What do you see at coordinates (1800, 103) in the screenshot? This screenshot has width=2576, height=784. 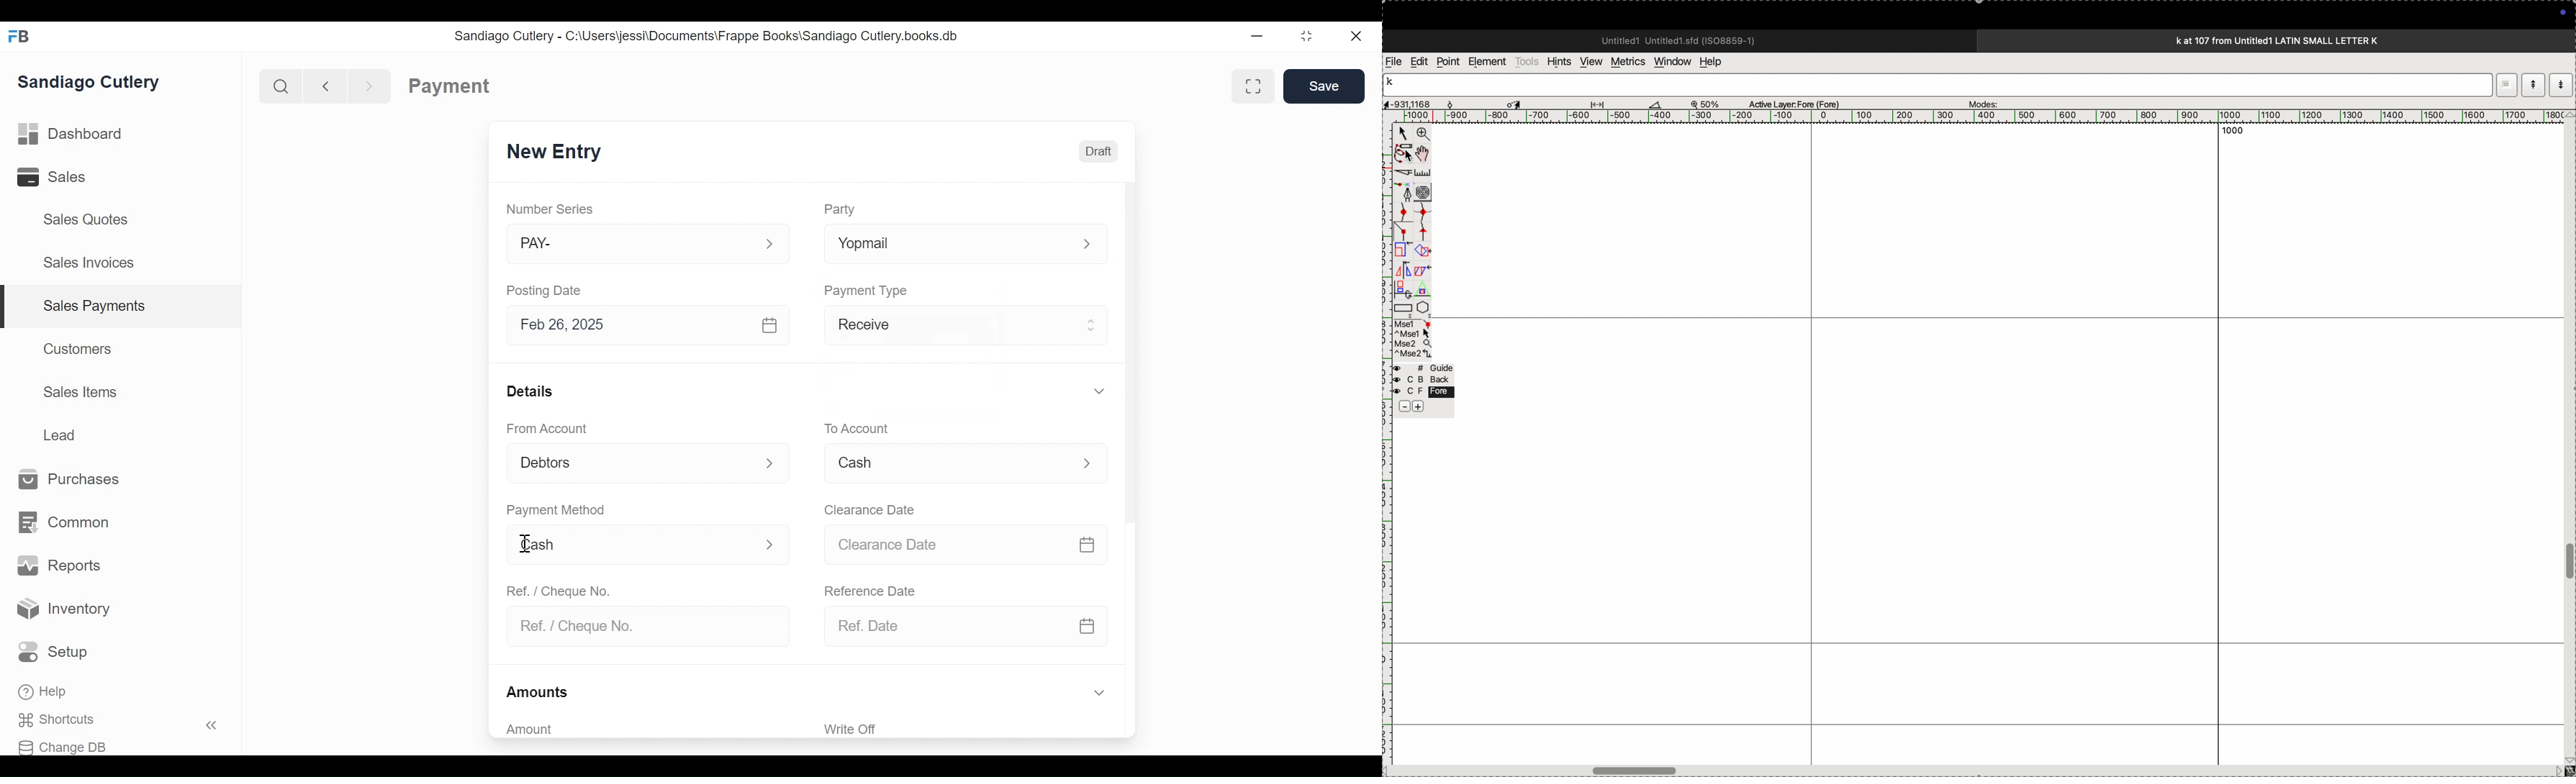 I see `active kayer` at bounding box center [1800, 103].